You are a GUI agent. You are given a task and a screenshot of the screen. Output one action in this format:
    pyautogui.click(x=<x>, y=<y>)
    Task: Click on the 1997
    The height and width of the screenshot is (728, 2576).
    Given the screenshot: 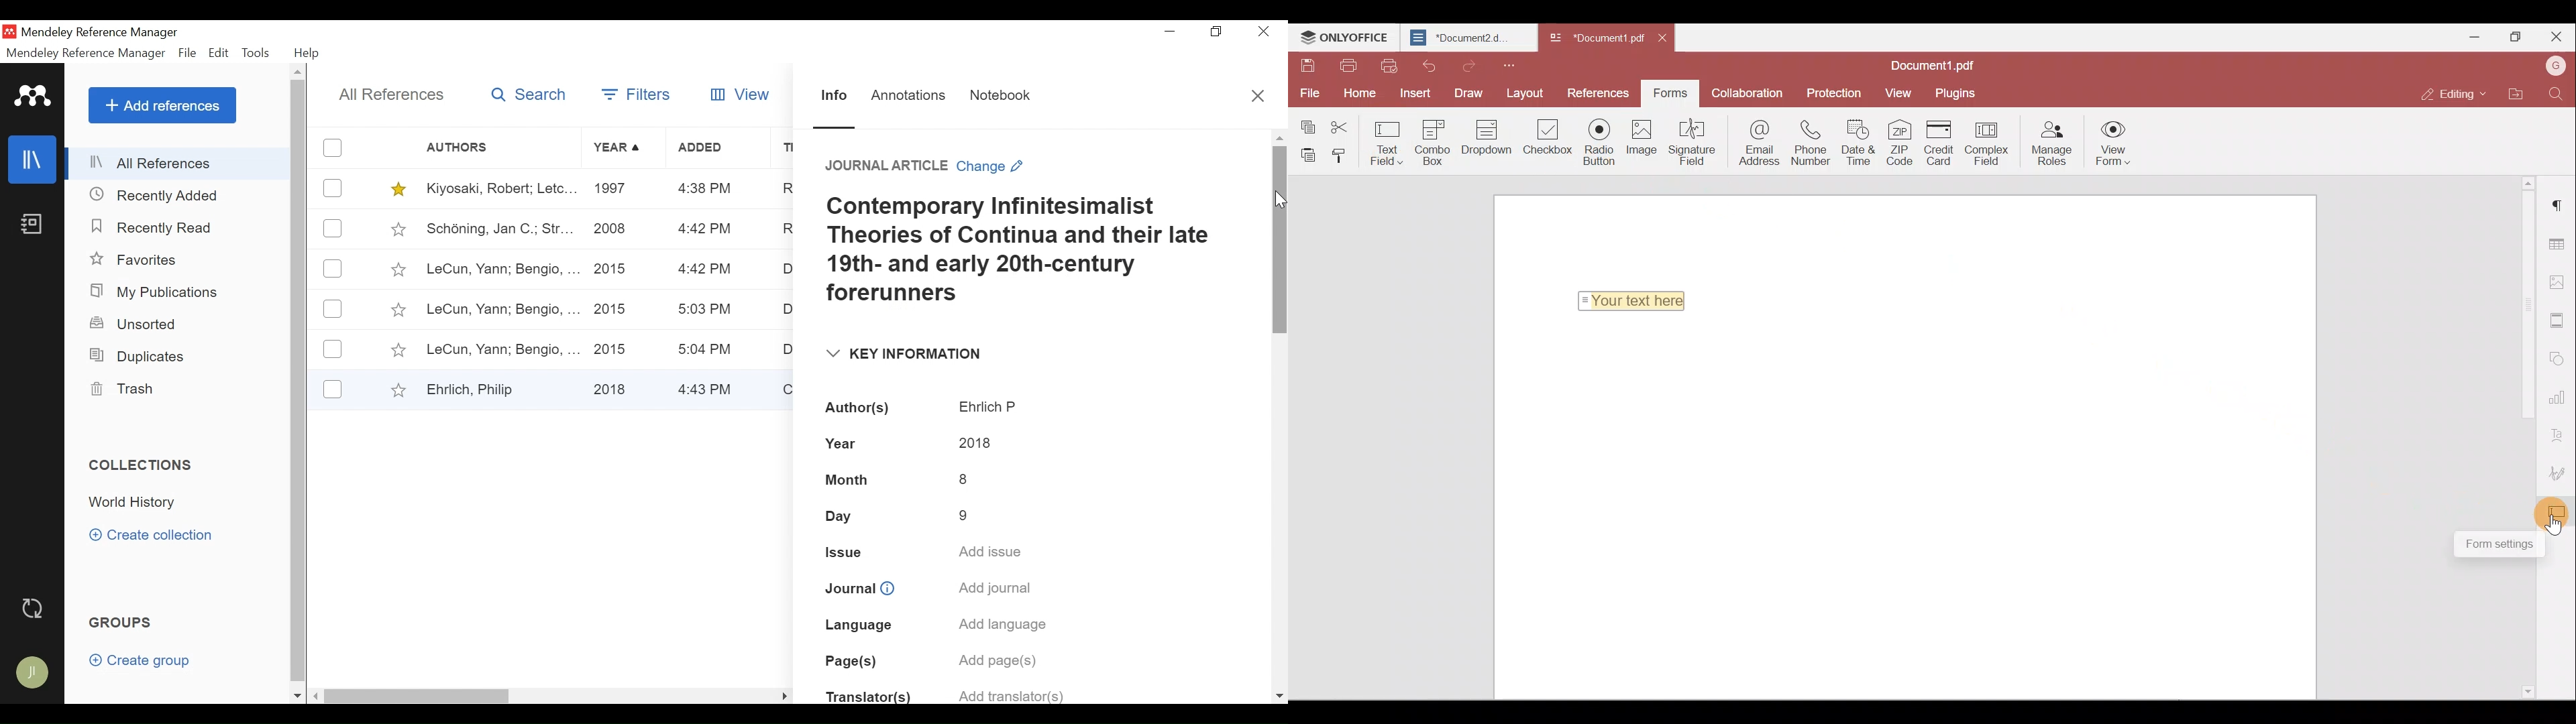 What is the action you would take?
    pyautogui.click(x=613, y=190)
    